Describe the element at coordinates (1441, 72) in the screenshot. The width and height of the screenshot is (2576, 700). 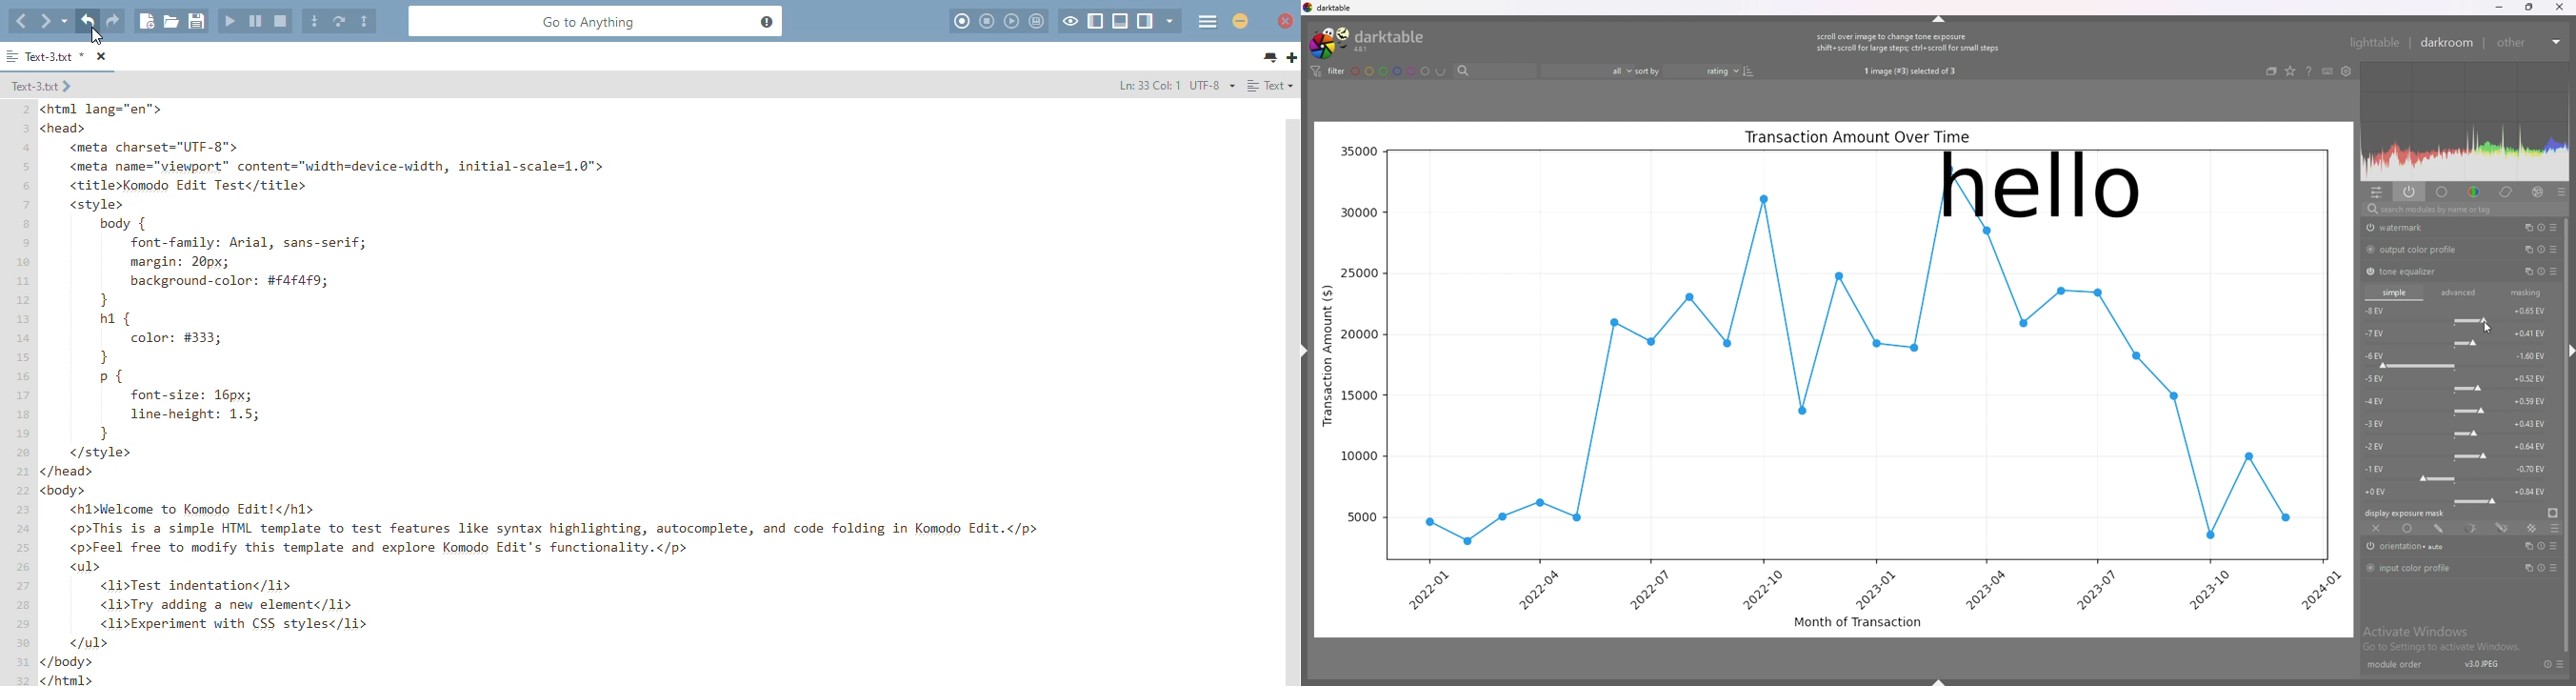
I see `including color labels` at that location.